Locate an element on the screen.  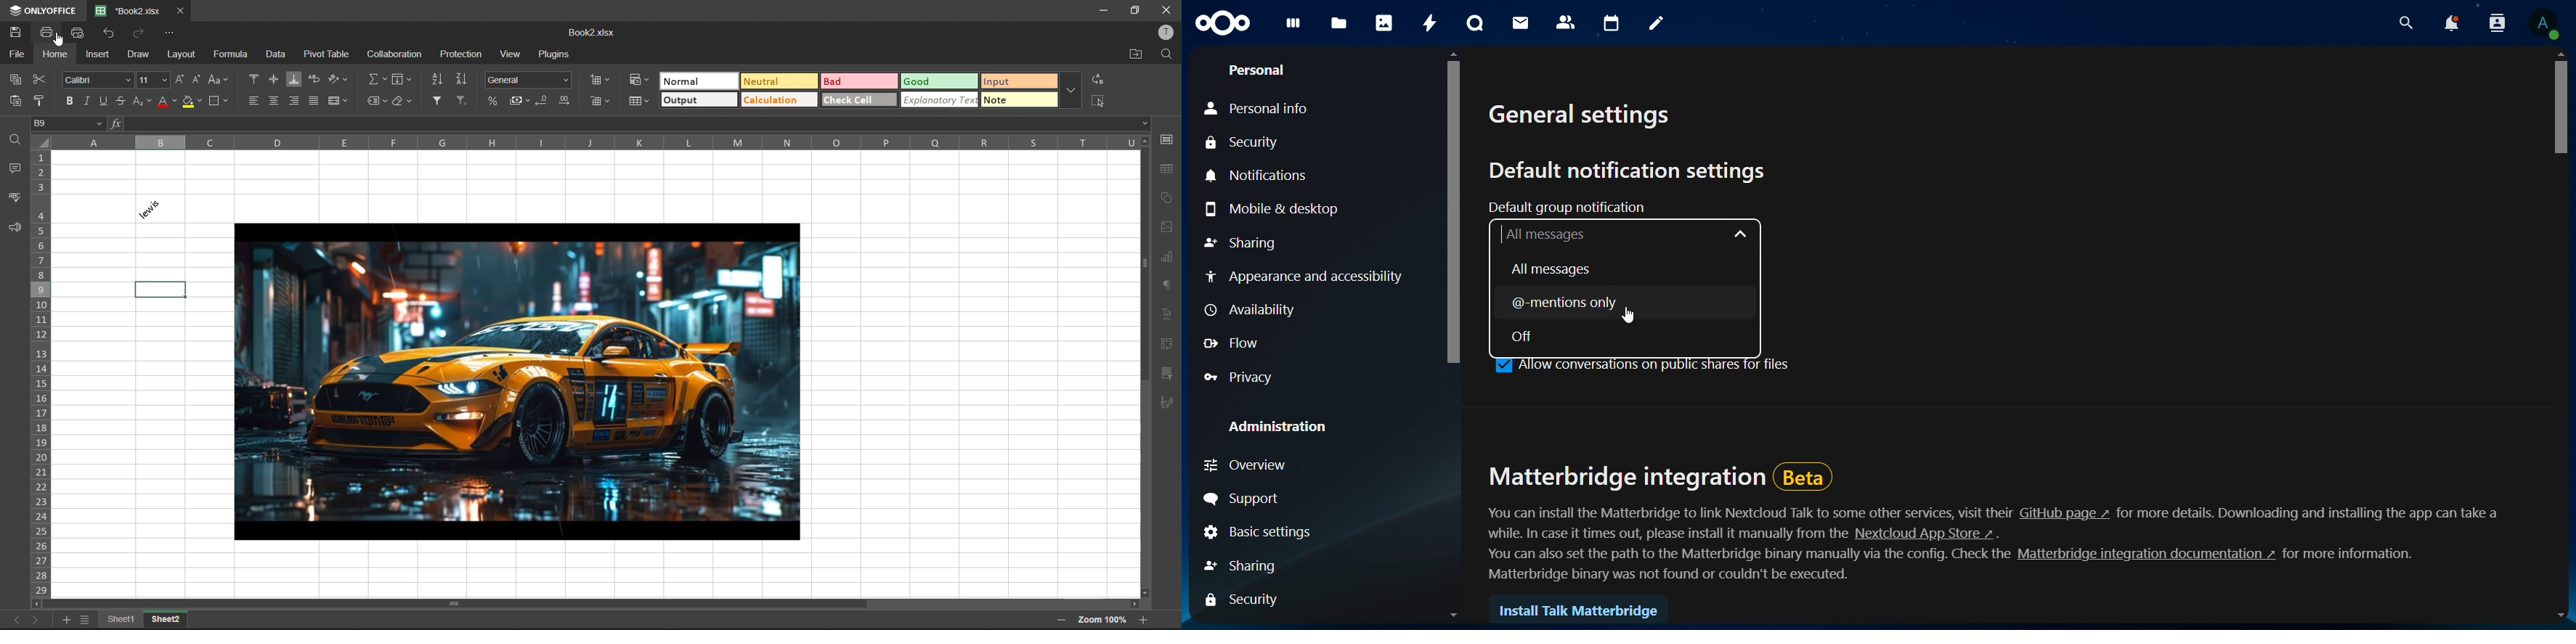
text is located at coordinates (1167, 313).